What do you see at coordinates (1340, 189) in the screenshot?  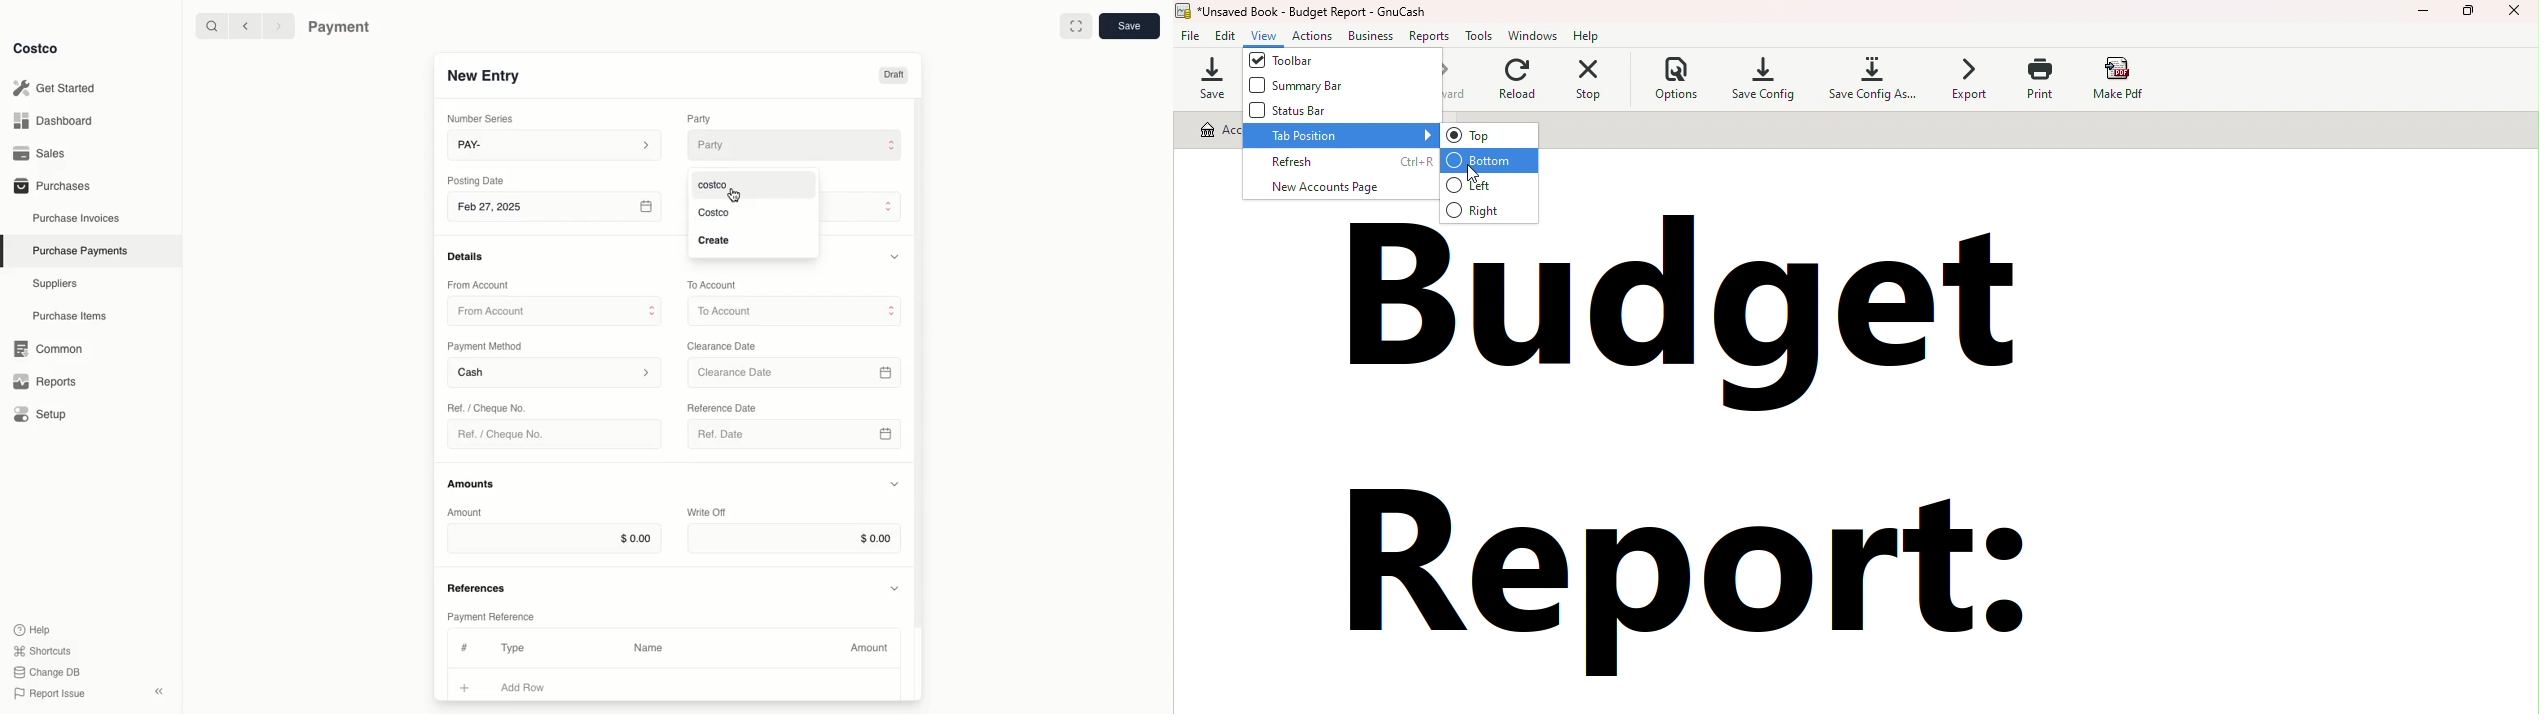 I see `New accounts page` at bounding box center [1340, 189].